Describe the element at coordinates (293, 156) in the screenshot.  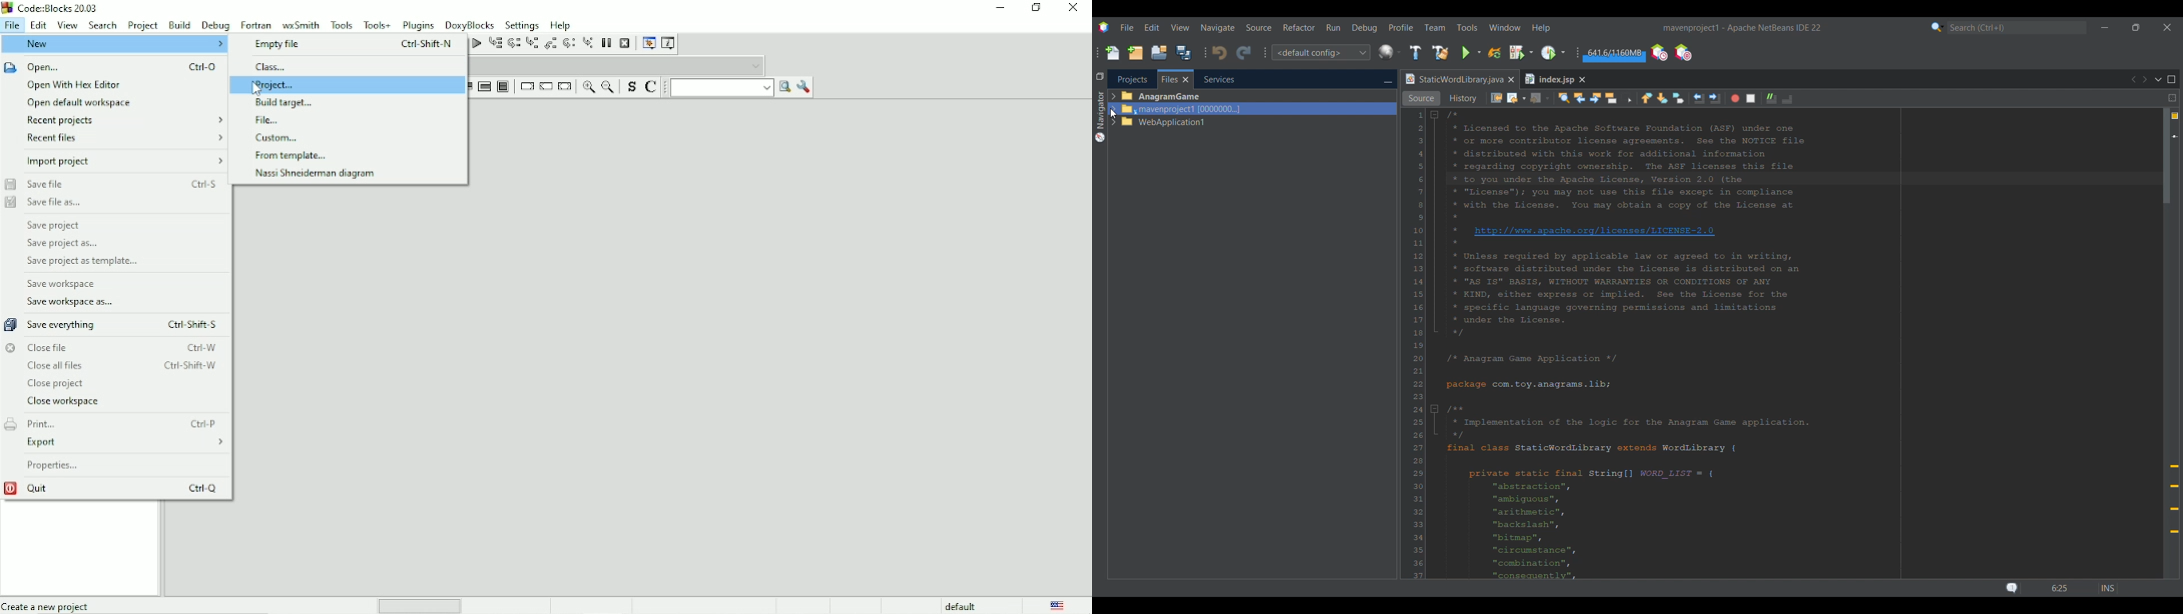
I see `From template` at that location.